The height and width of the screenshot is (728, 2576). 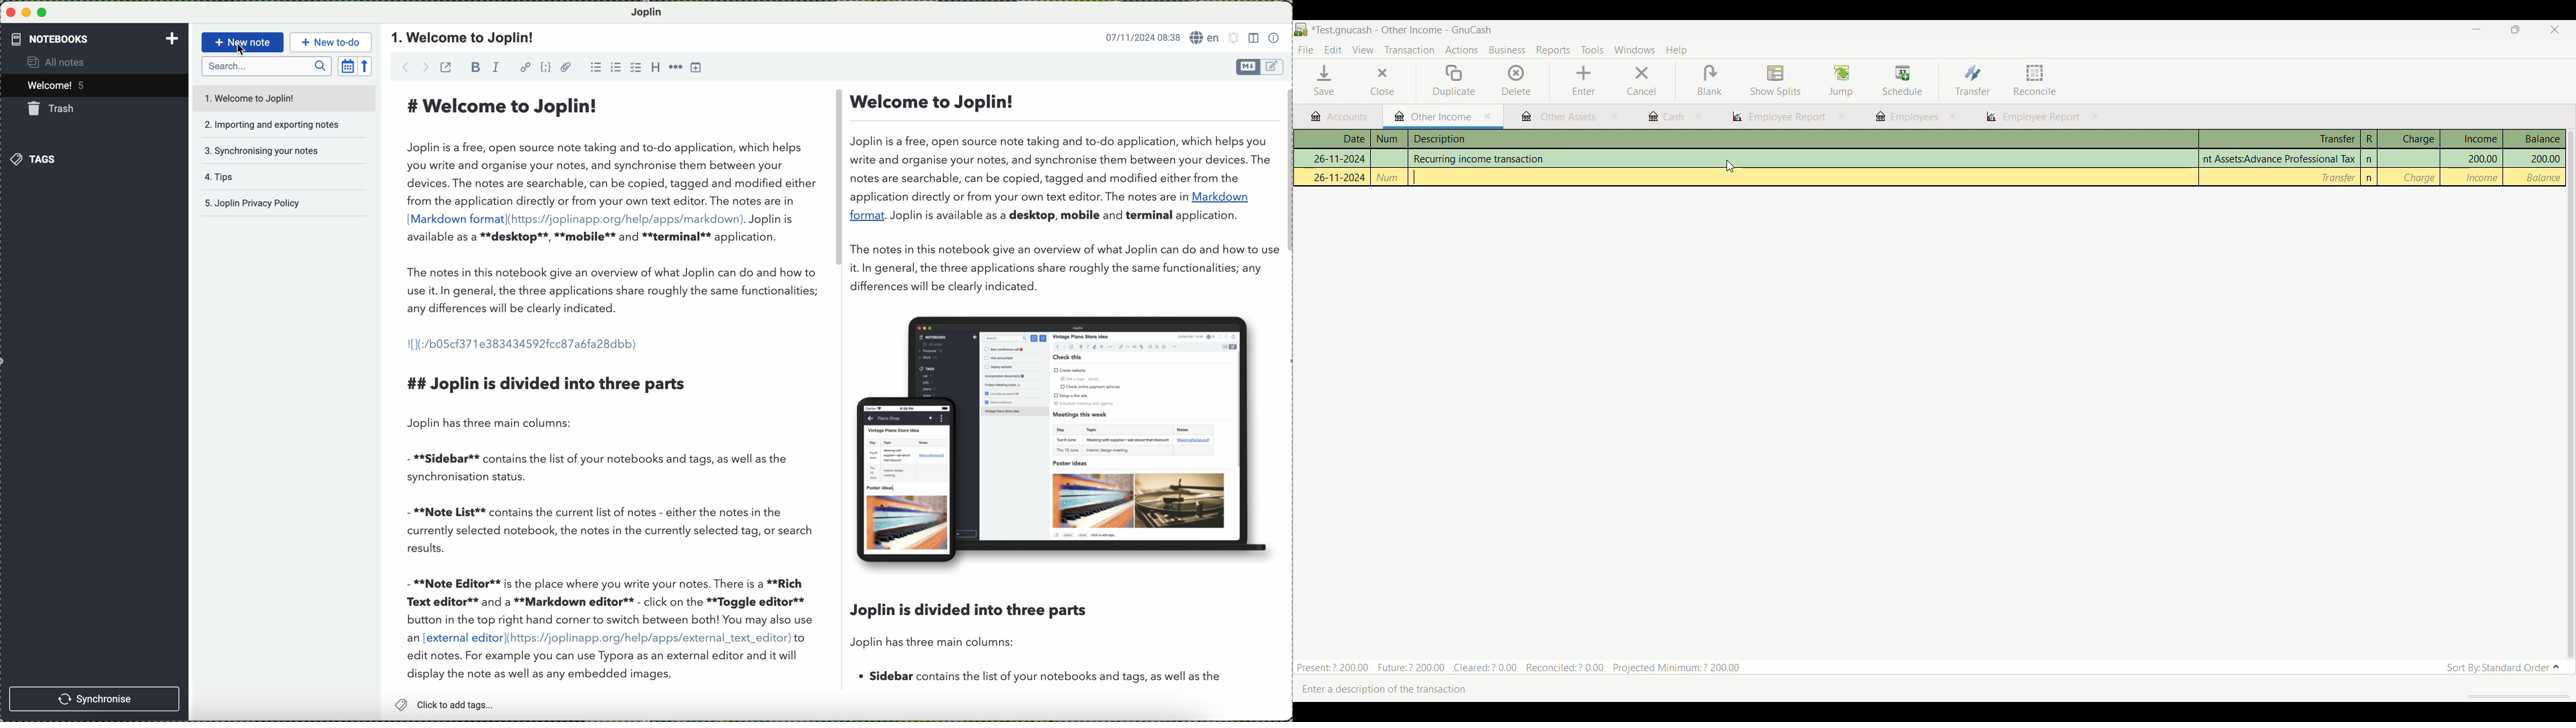 What do you see at coordinates (1709, 81) in the screenshot?
I see `Blank` at bounding box center [1709, 81].